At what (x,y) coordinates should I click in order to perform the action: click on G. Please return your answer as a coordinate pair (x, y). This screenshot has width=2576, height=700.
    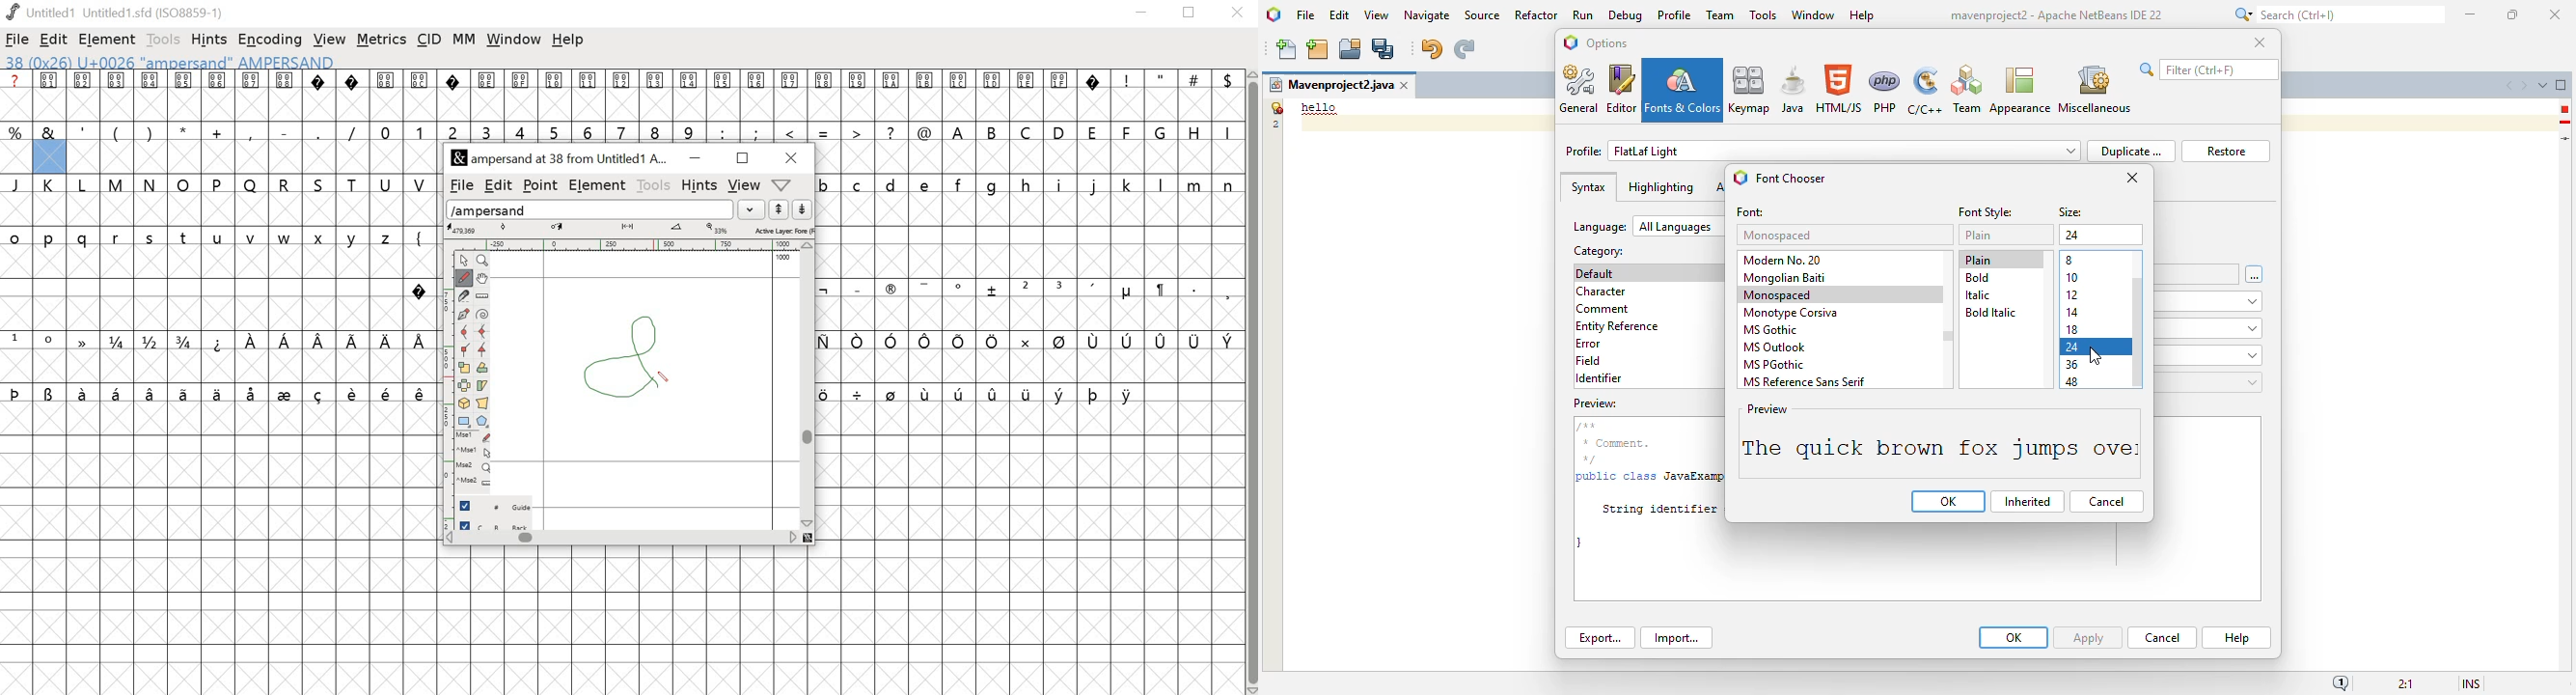
    Looking at the image, I should click on (1162, 131).